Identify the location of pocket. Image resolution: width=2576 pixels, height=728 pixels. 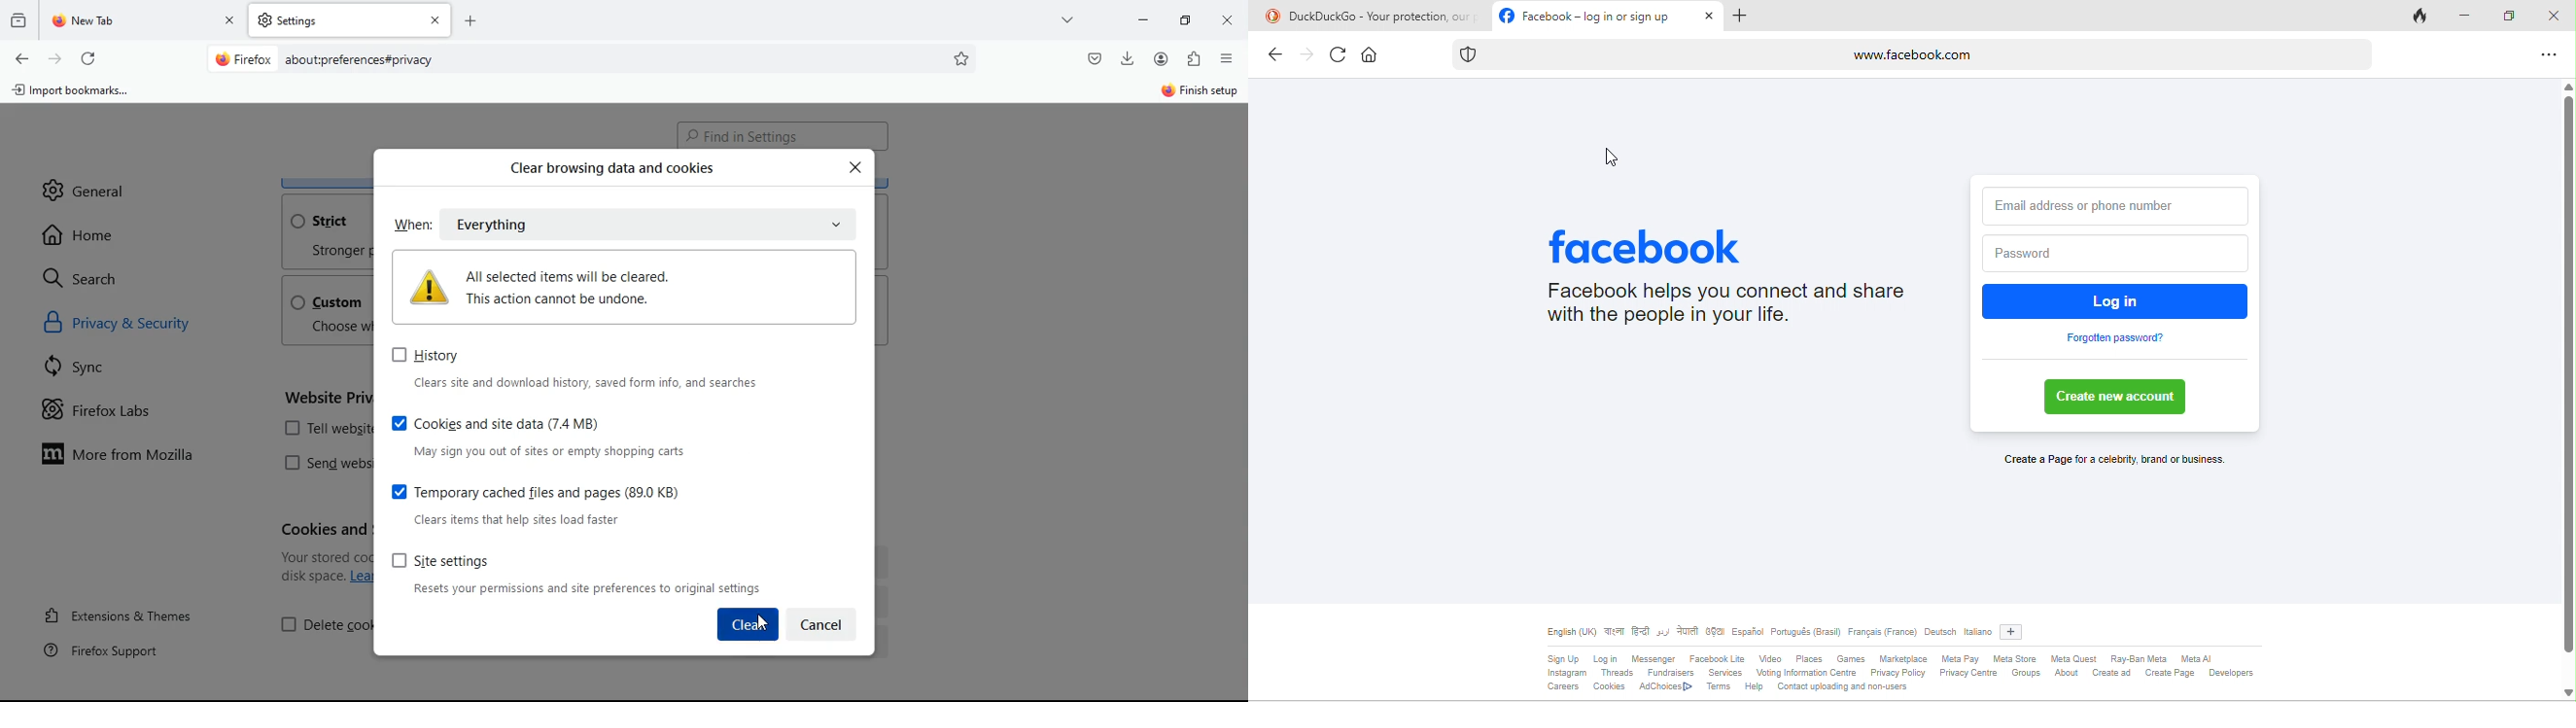
(1093, 58).